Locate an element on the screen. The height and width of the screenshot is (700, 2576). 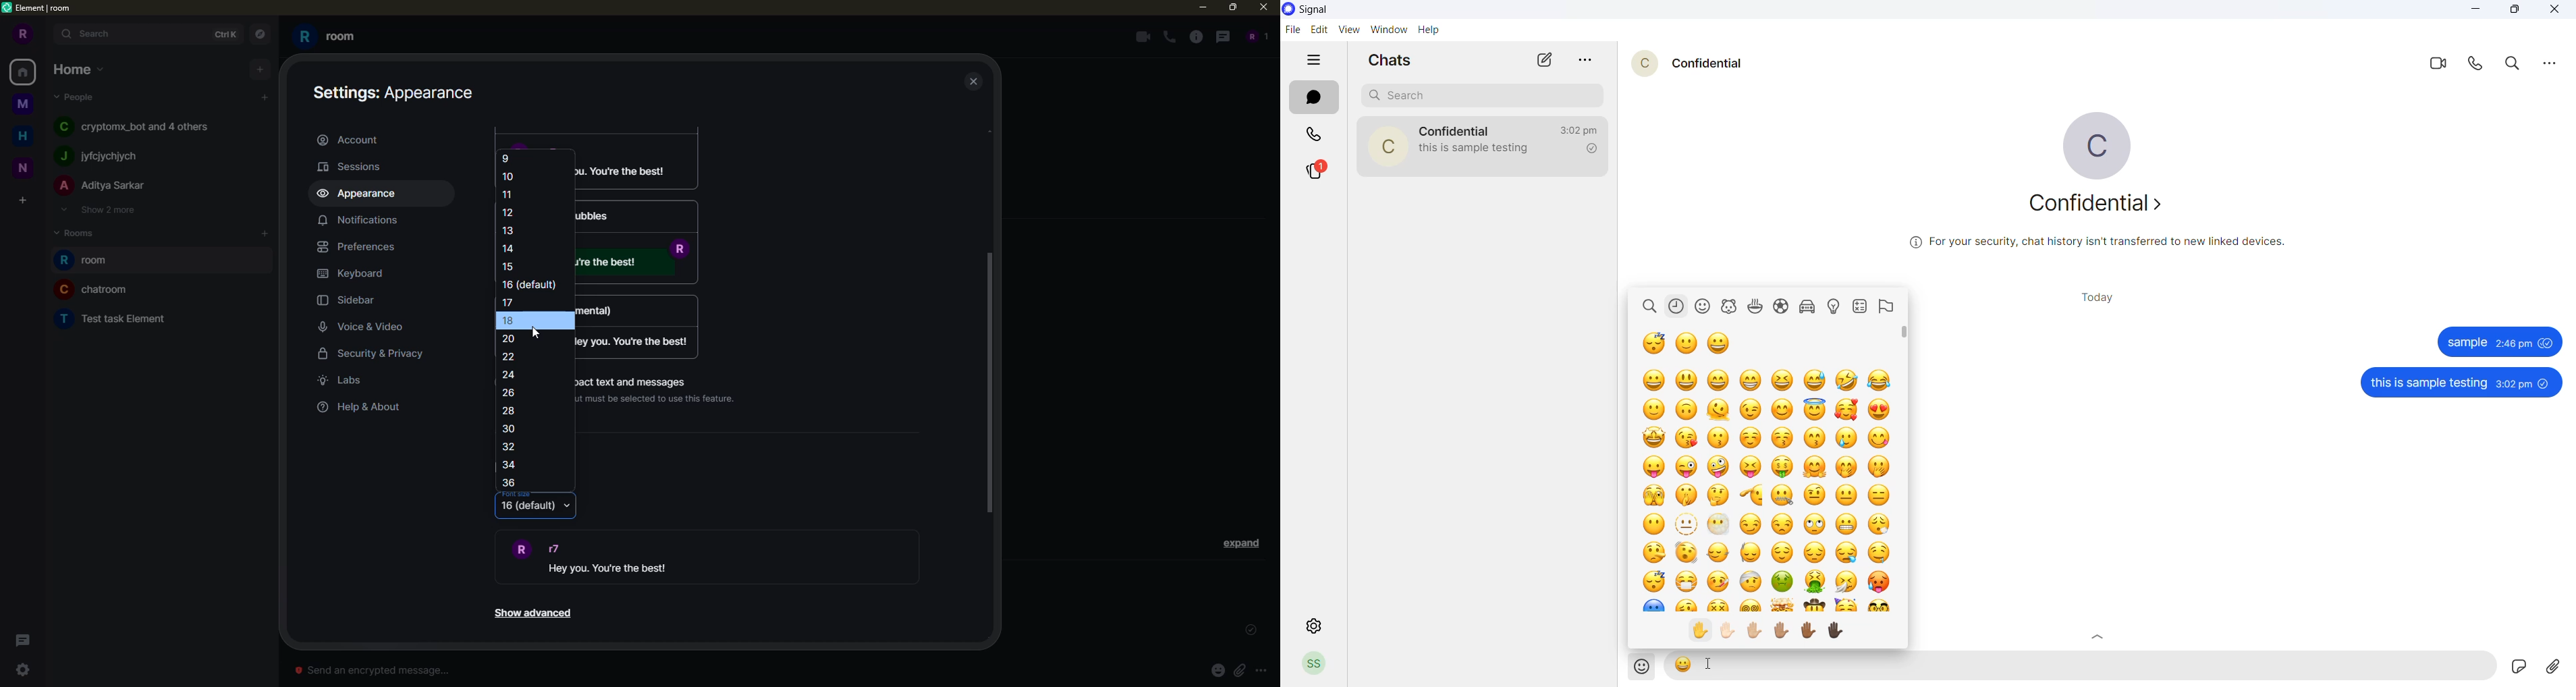
keyboard is located at coordinates (354, 273).